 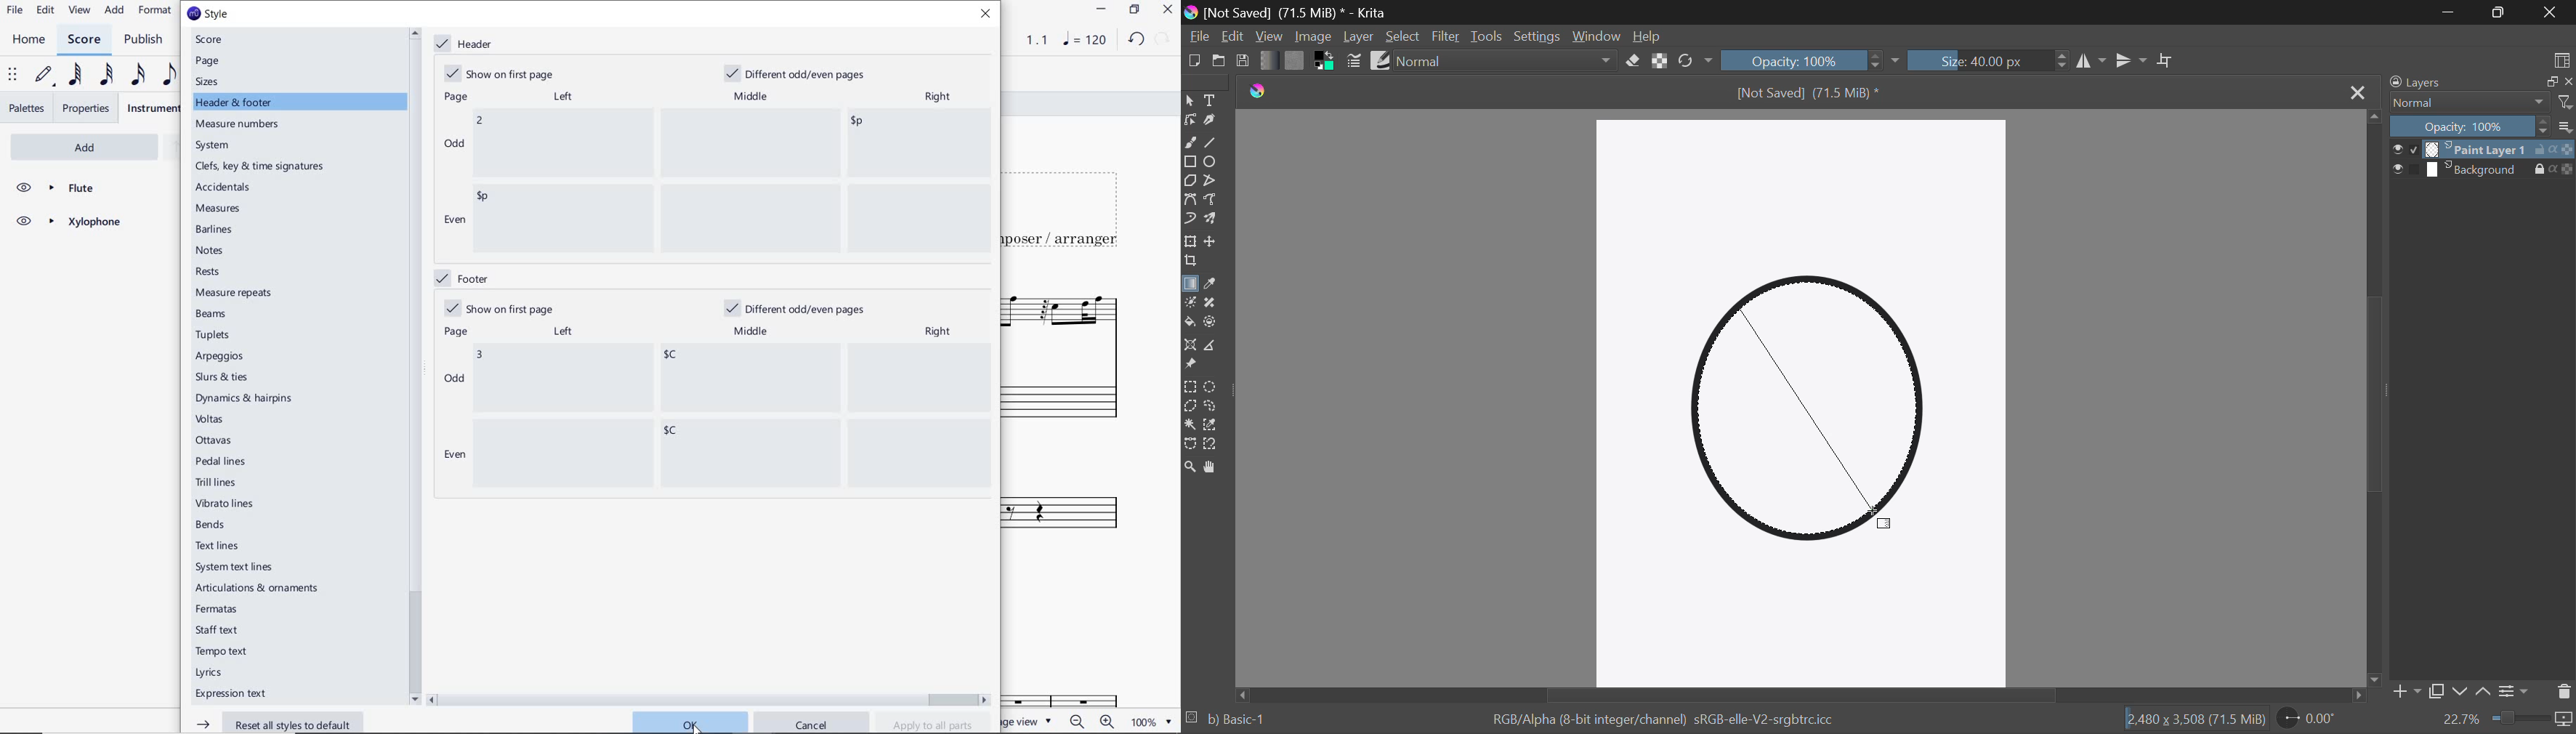 I want to click on more, so click(x=2565, y=127).